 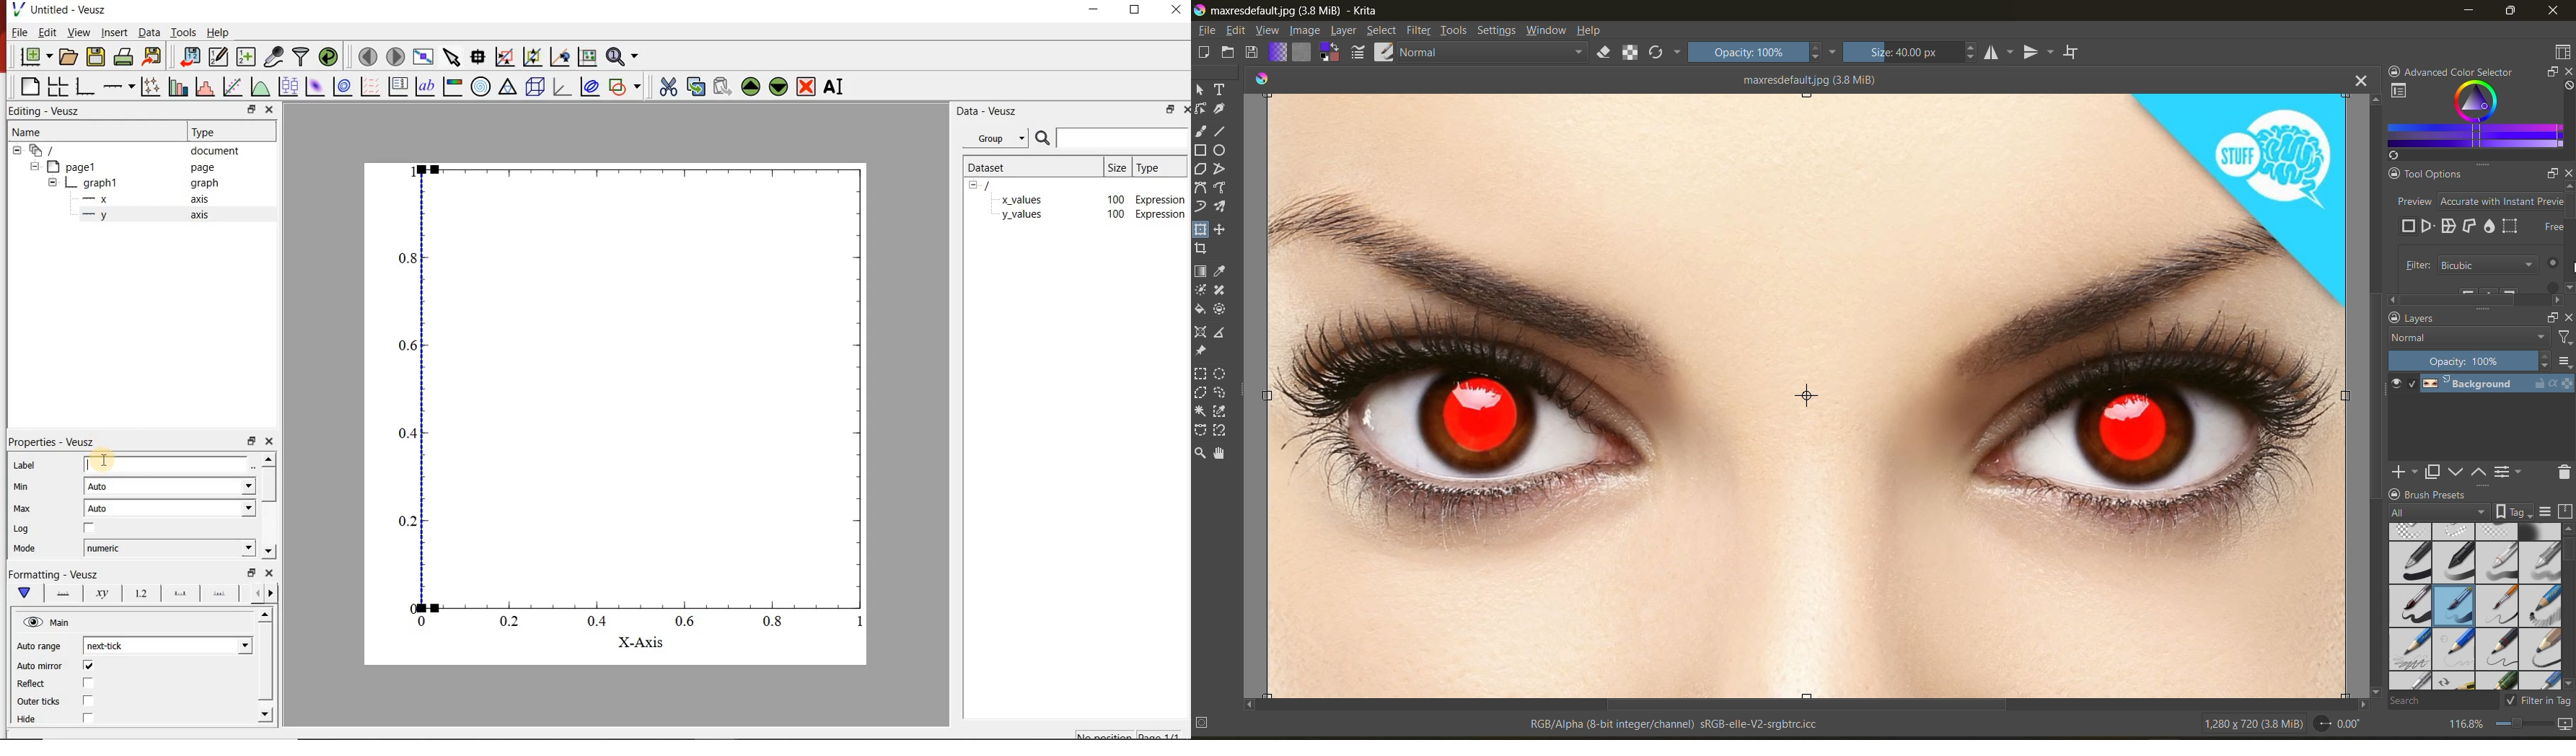 What do you see at coordinates (2570, 241) in the screenshot?
I see `Scroll bar` at bounding box center [2570, 241].